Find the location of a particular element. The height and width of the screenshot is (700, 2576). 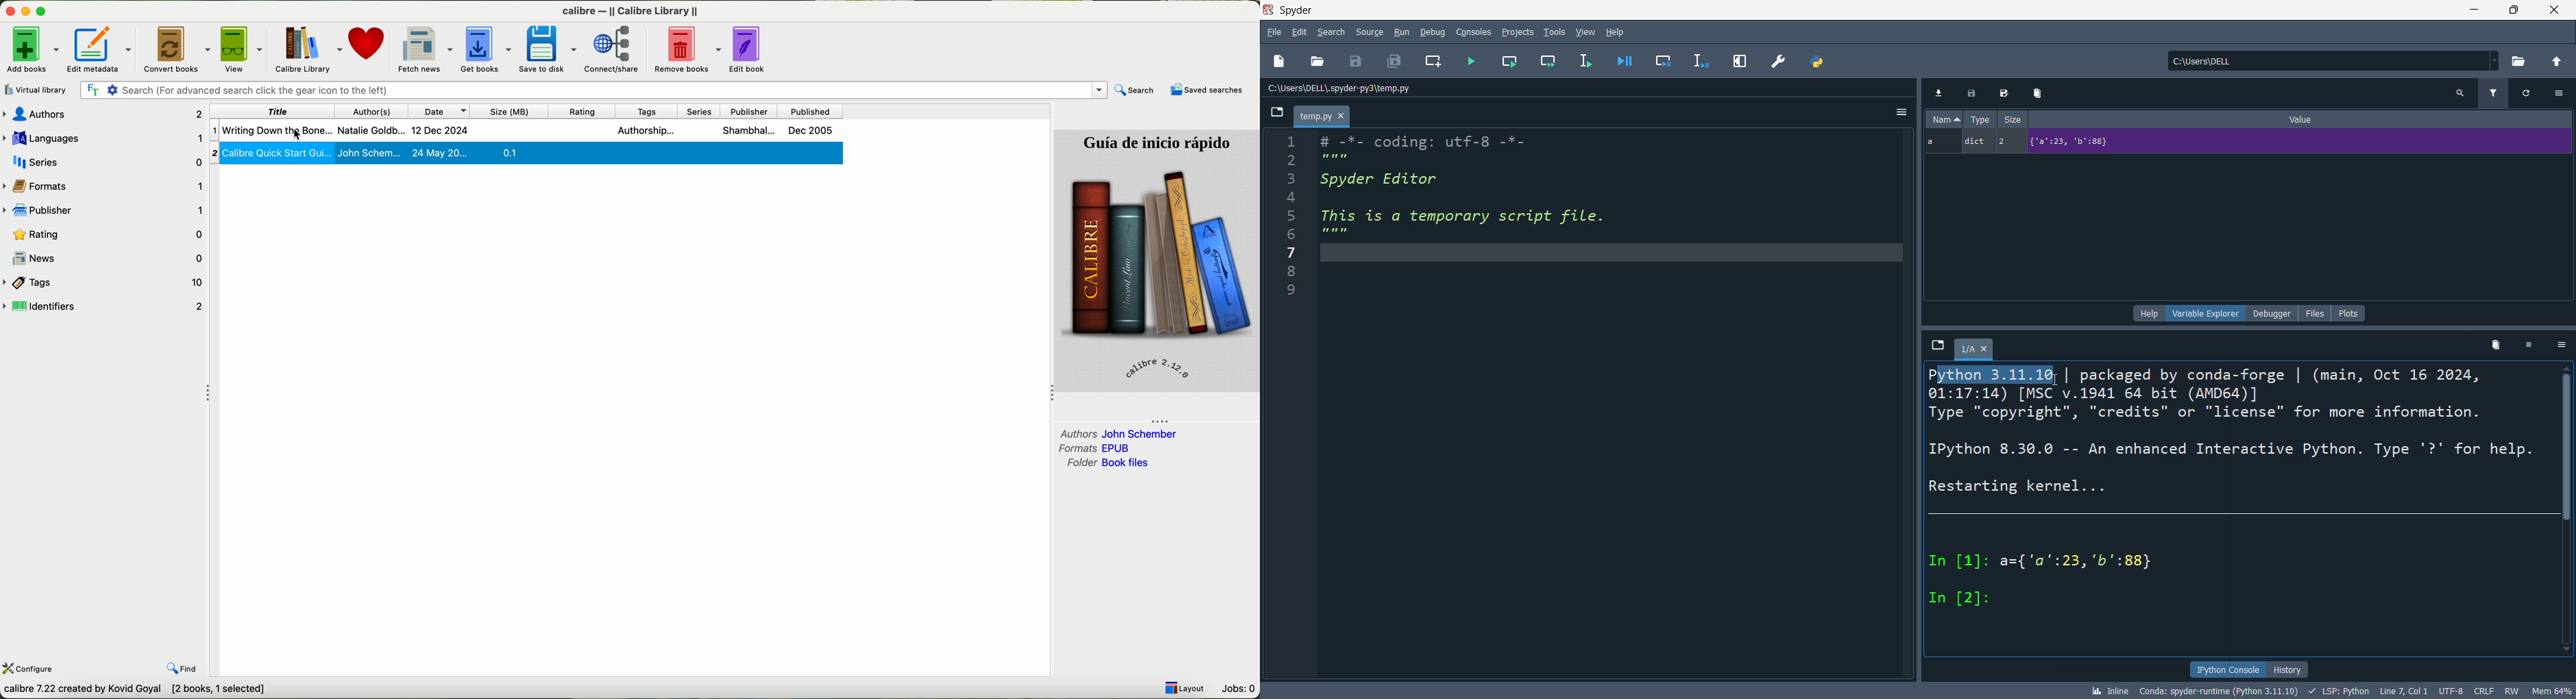

CRLF is located at coordinates (2486, 689).